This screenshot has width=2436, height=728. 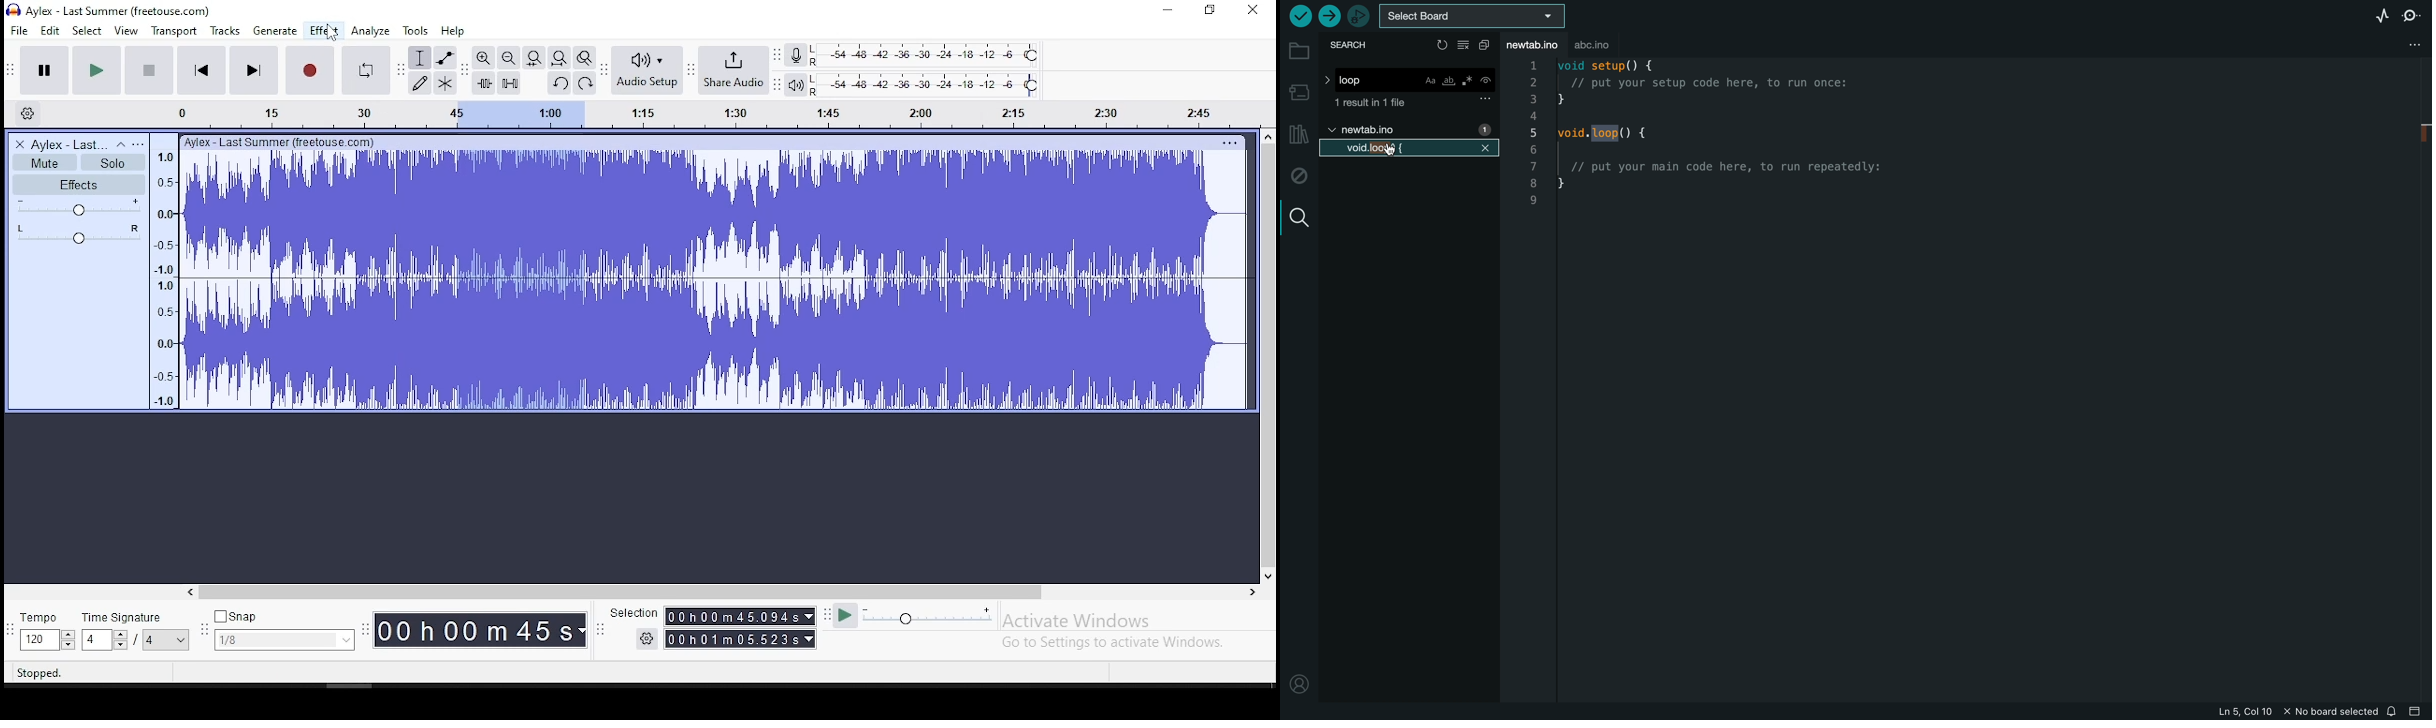 I want to click on playback meter, so click(x=801, y=83).